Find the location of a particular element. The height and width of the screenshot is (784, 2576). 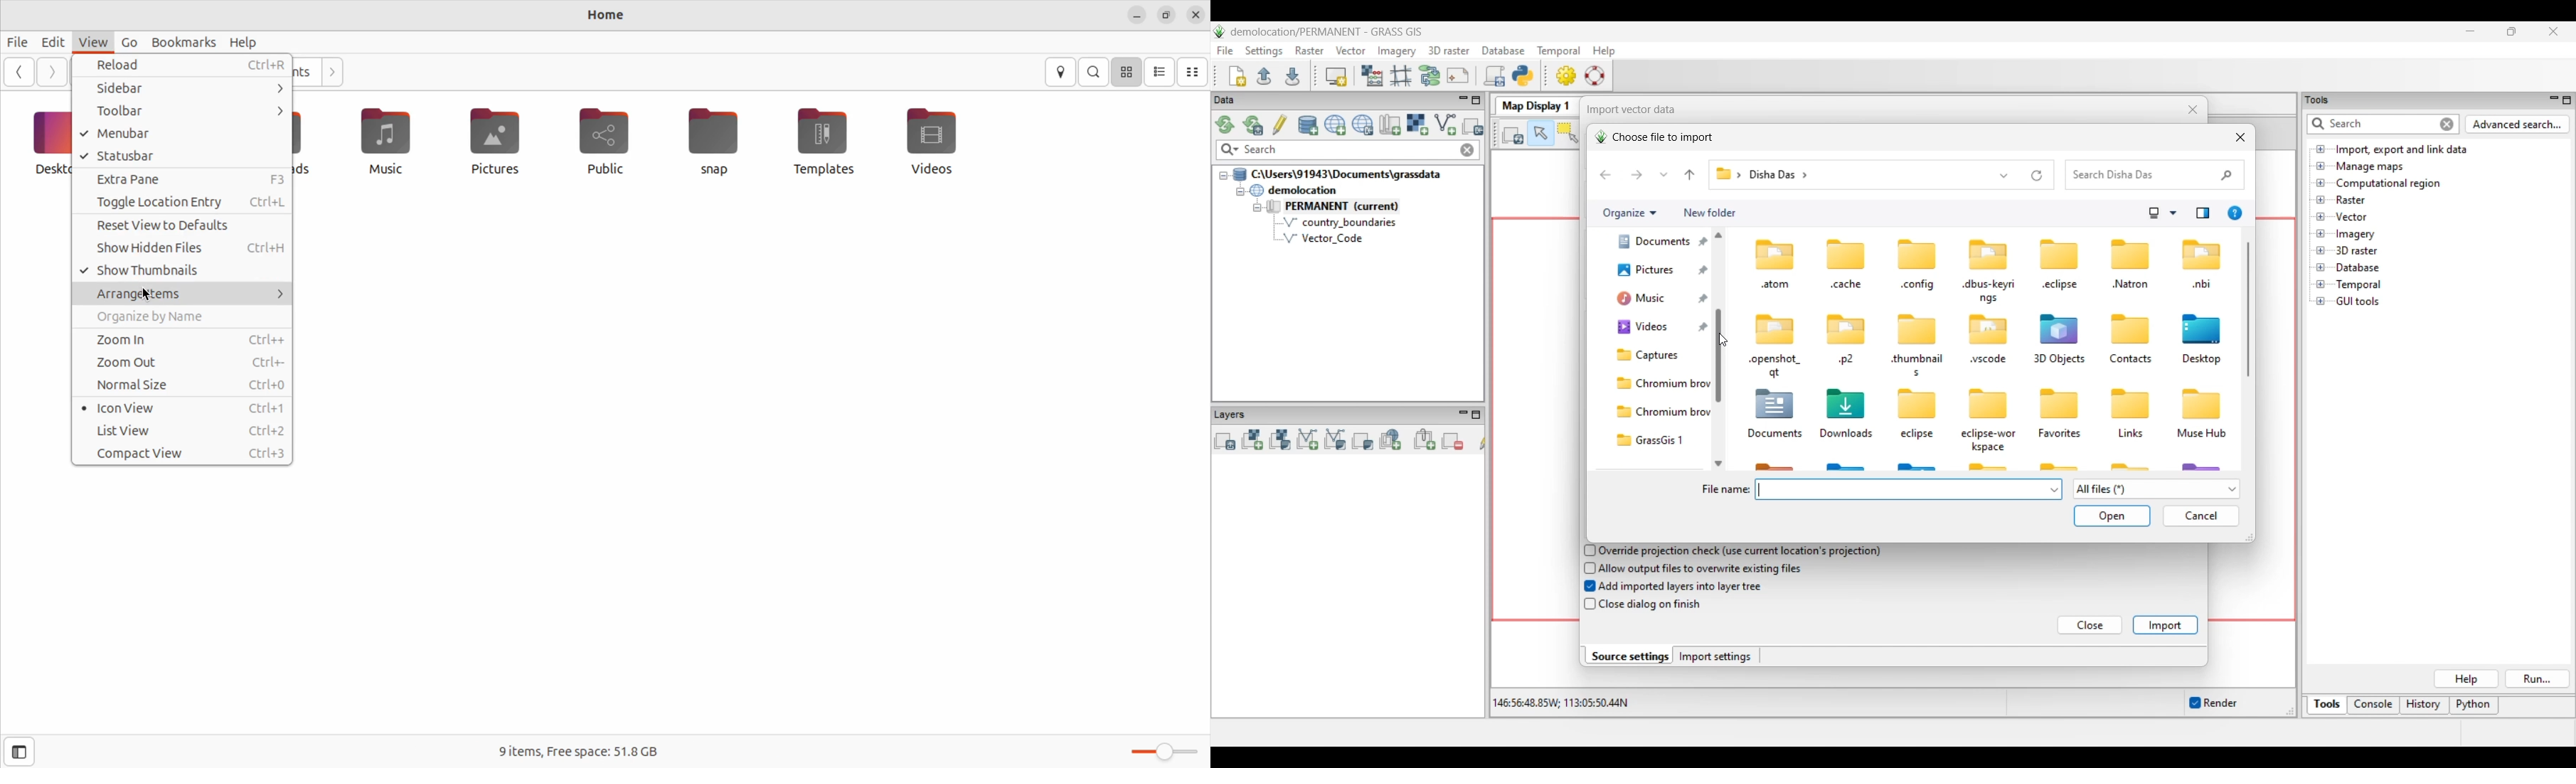

Cursor dragging vertical slide bar is located at coordinates (1723, 340).